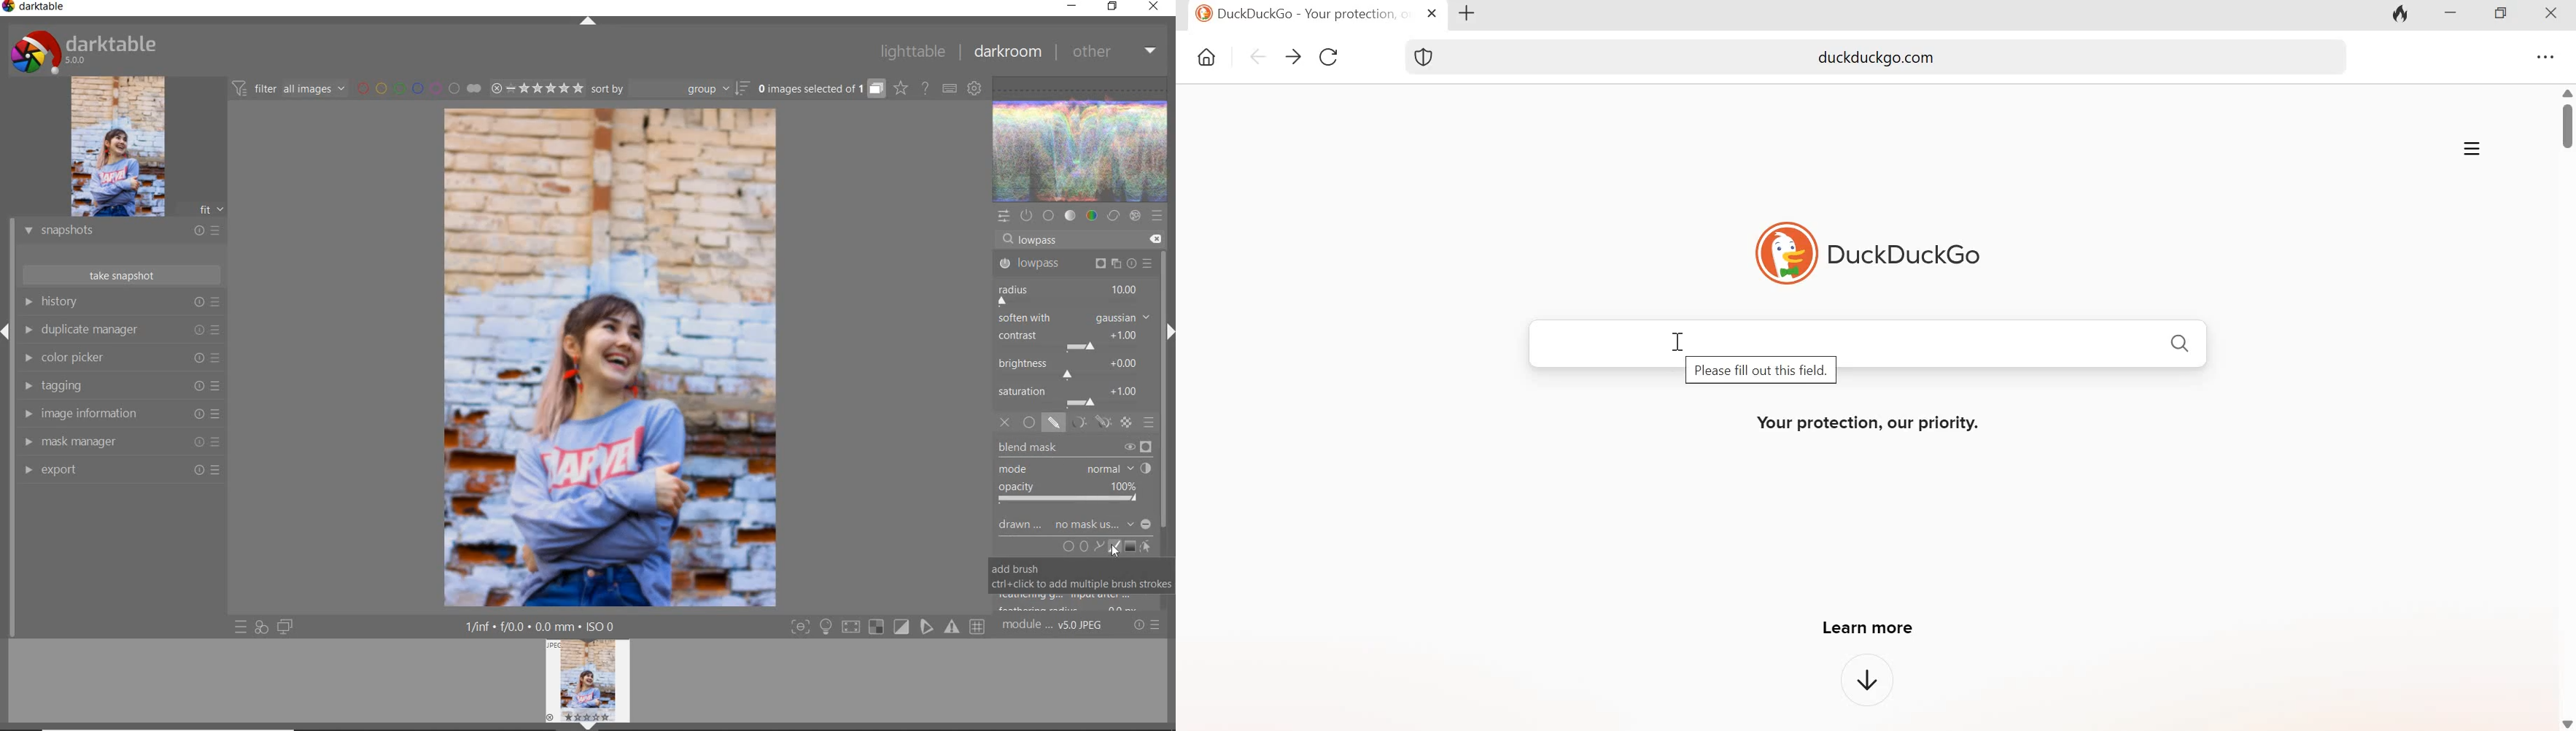 The width and height of the screenshot is (2576, 756). Describe the element at coordinates (1256, 57) in the screenshot. I see `go back one page` at that location.